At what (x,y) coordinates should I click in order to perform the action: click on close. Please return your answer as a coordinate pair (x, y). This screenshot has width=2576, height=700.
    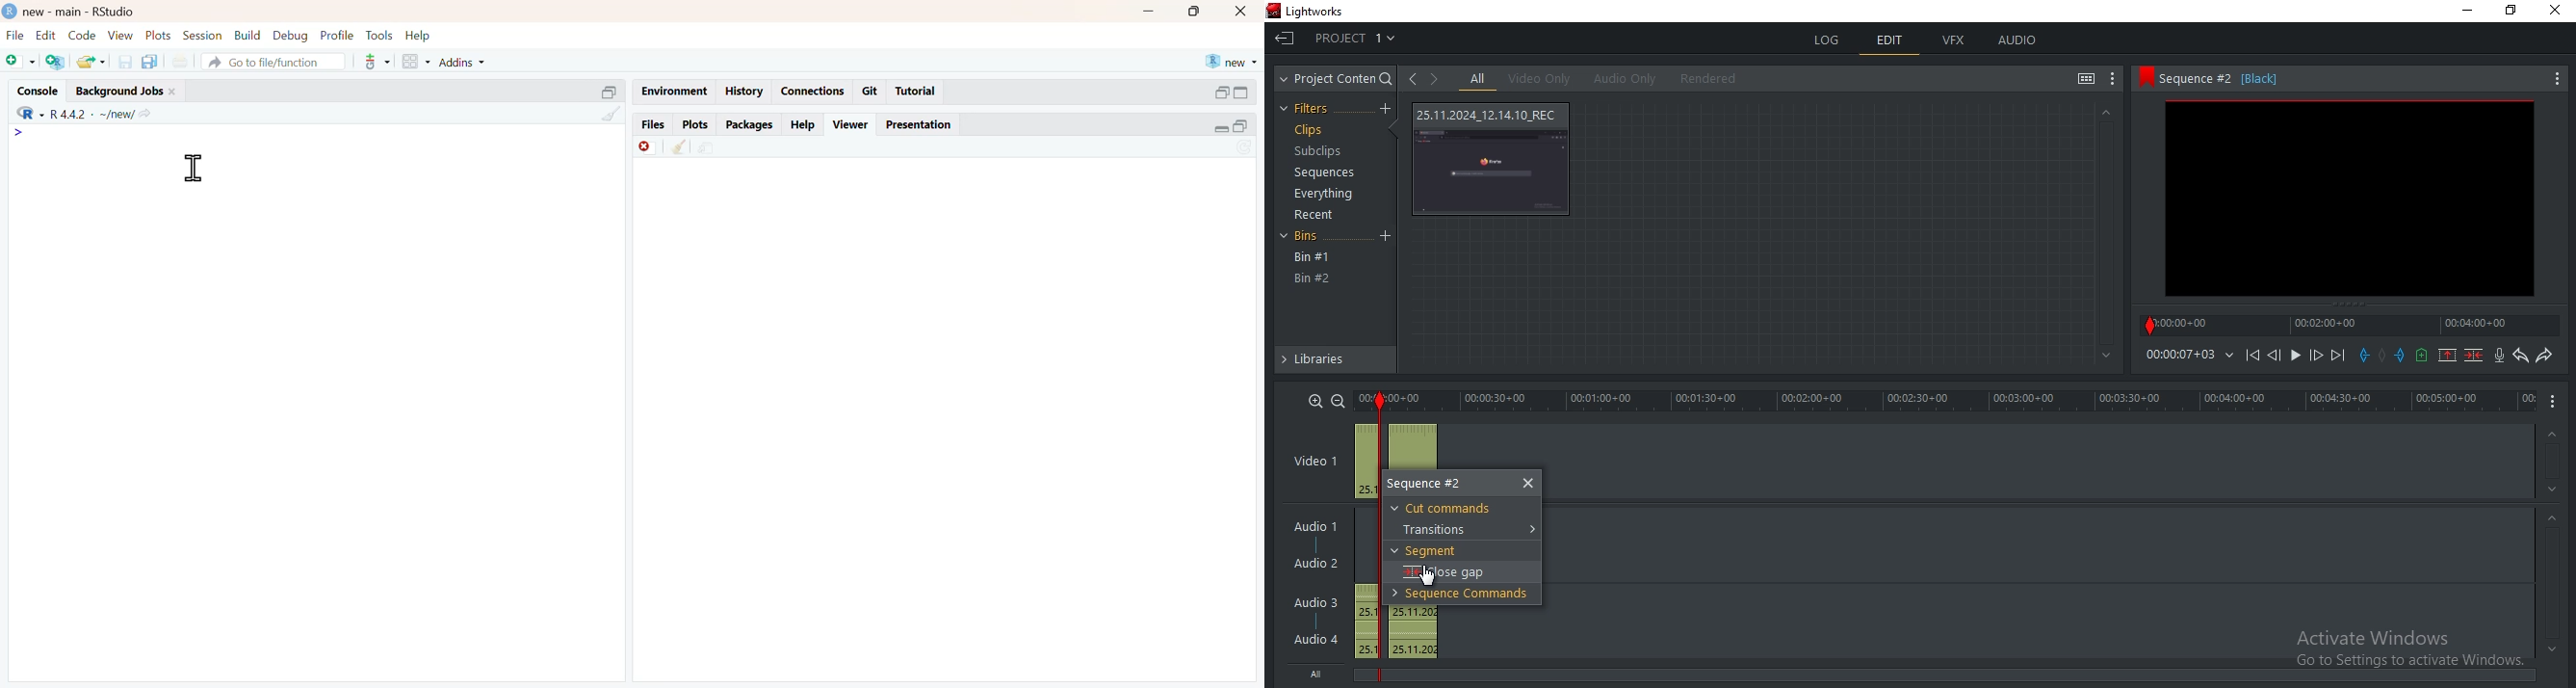
    Looking at the image, I should click on (173, 92).